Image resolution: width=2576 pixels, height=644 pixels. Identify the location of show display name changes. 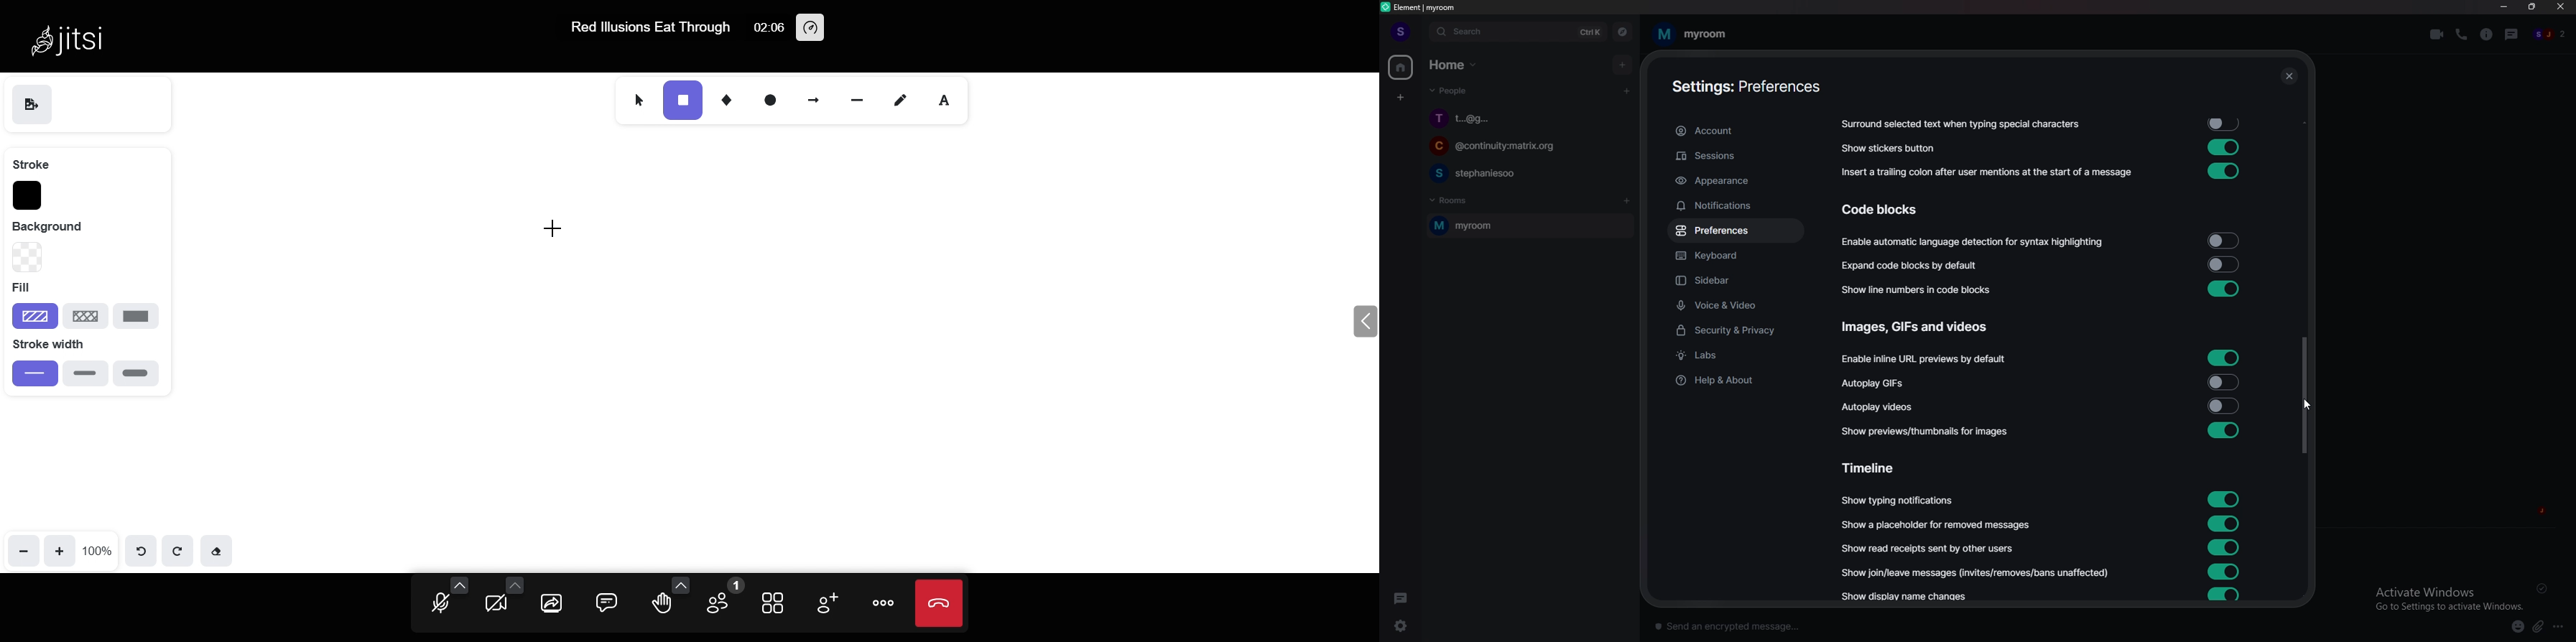
(1910, 598).